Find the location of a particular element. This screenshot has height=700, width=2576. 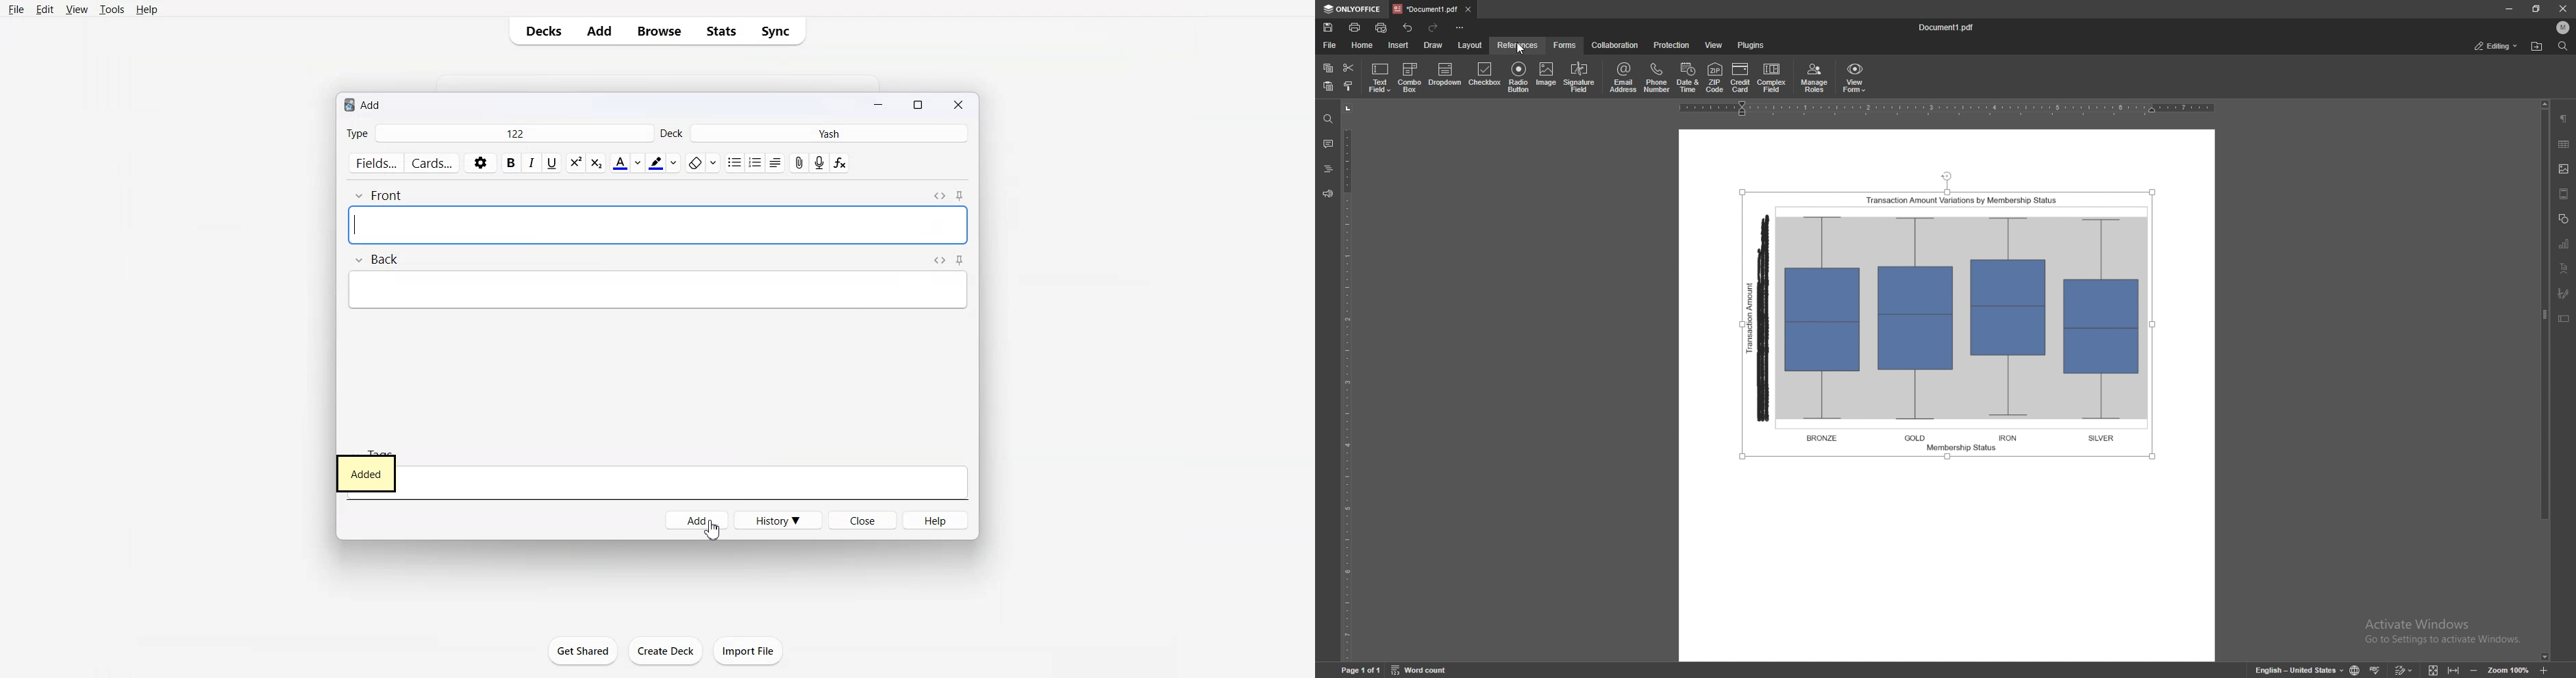

scroll bar is located at coordinates (2543, 380).